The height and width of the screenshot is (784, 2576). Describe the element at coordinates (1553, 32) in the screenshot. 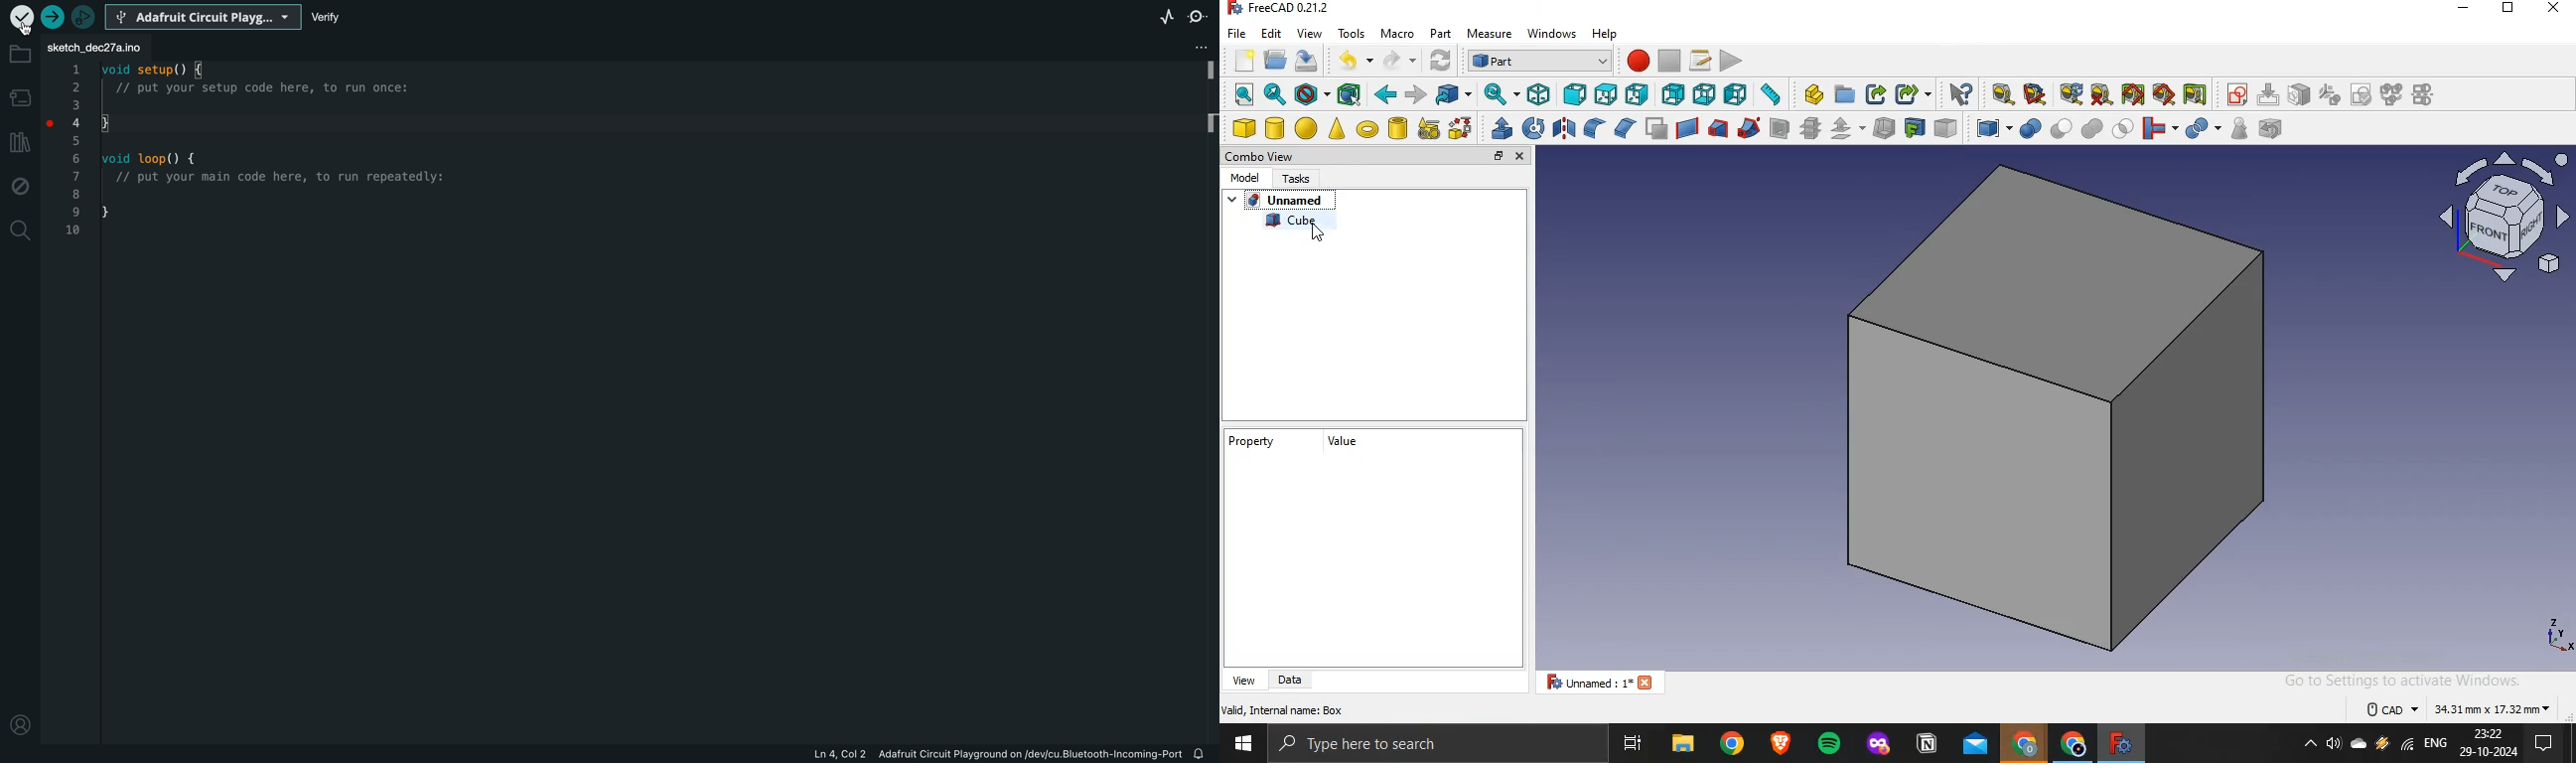

I see `windows` at that location.